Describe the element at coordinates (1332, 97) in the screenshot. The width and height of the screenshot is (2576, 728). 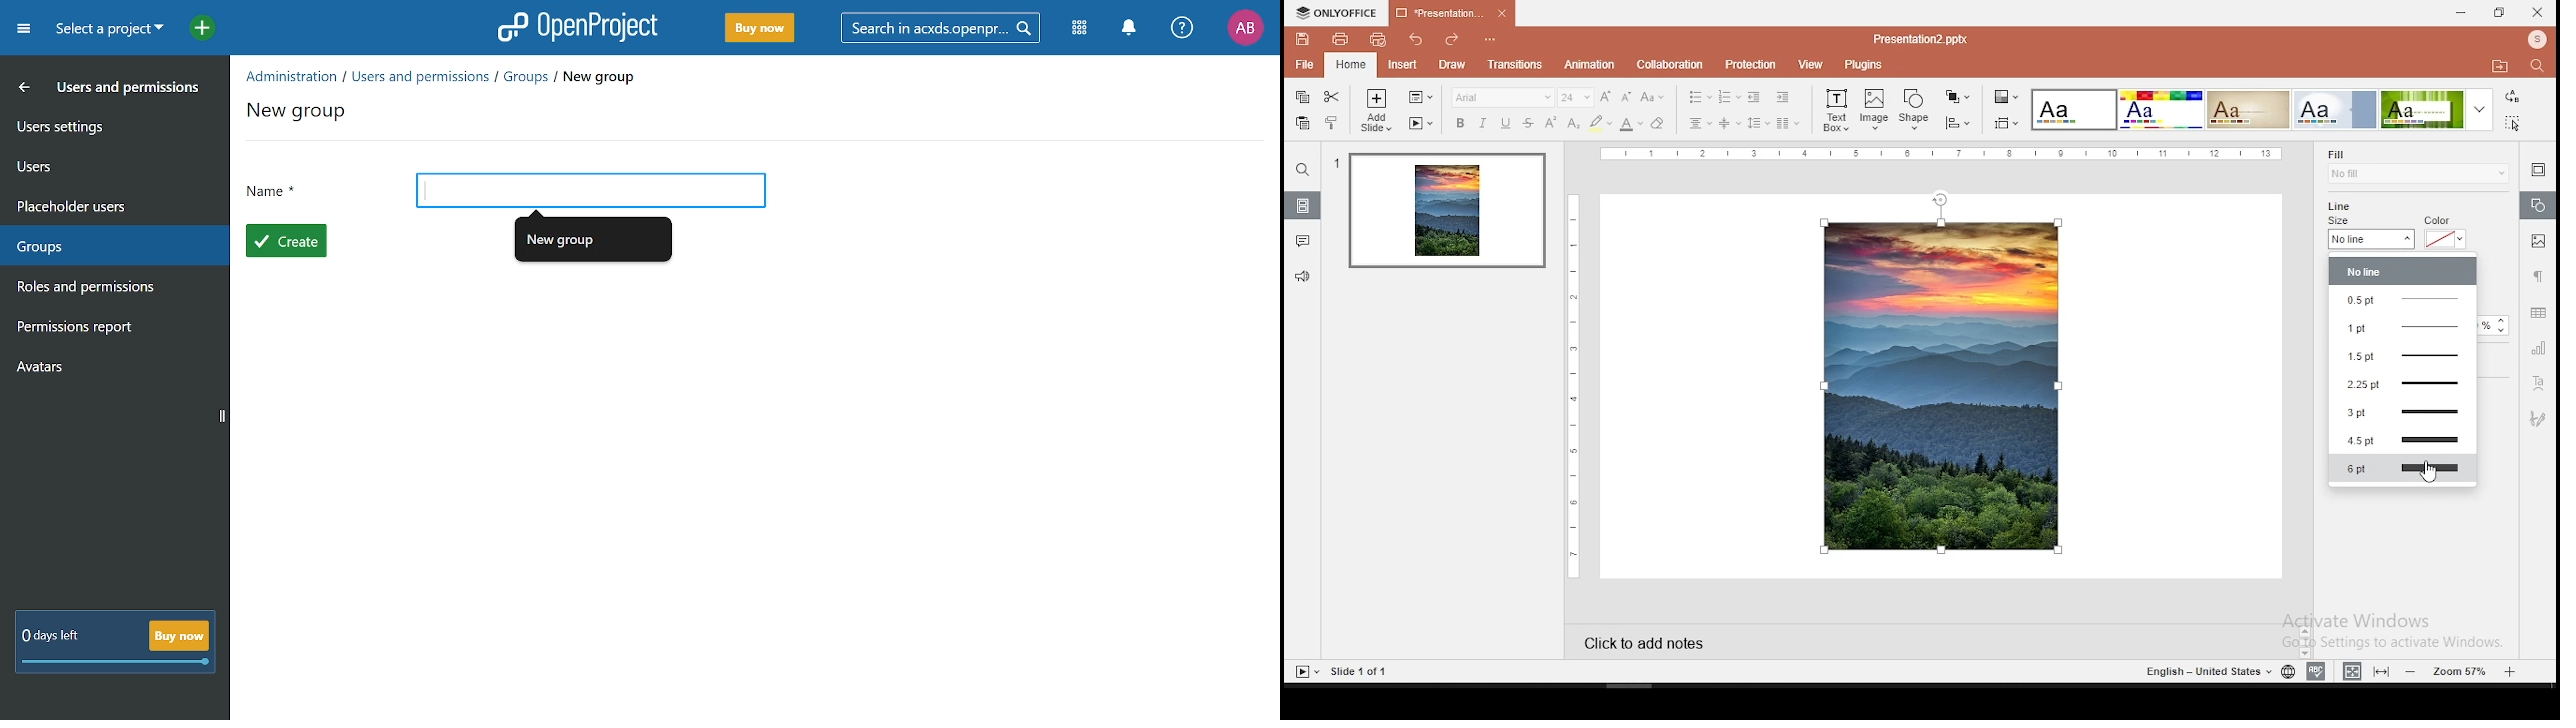
I see `cut` at that location.